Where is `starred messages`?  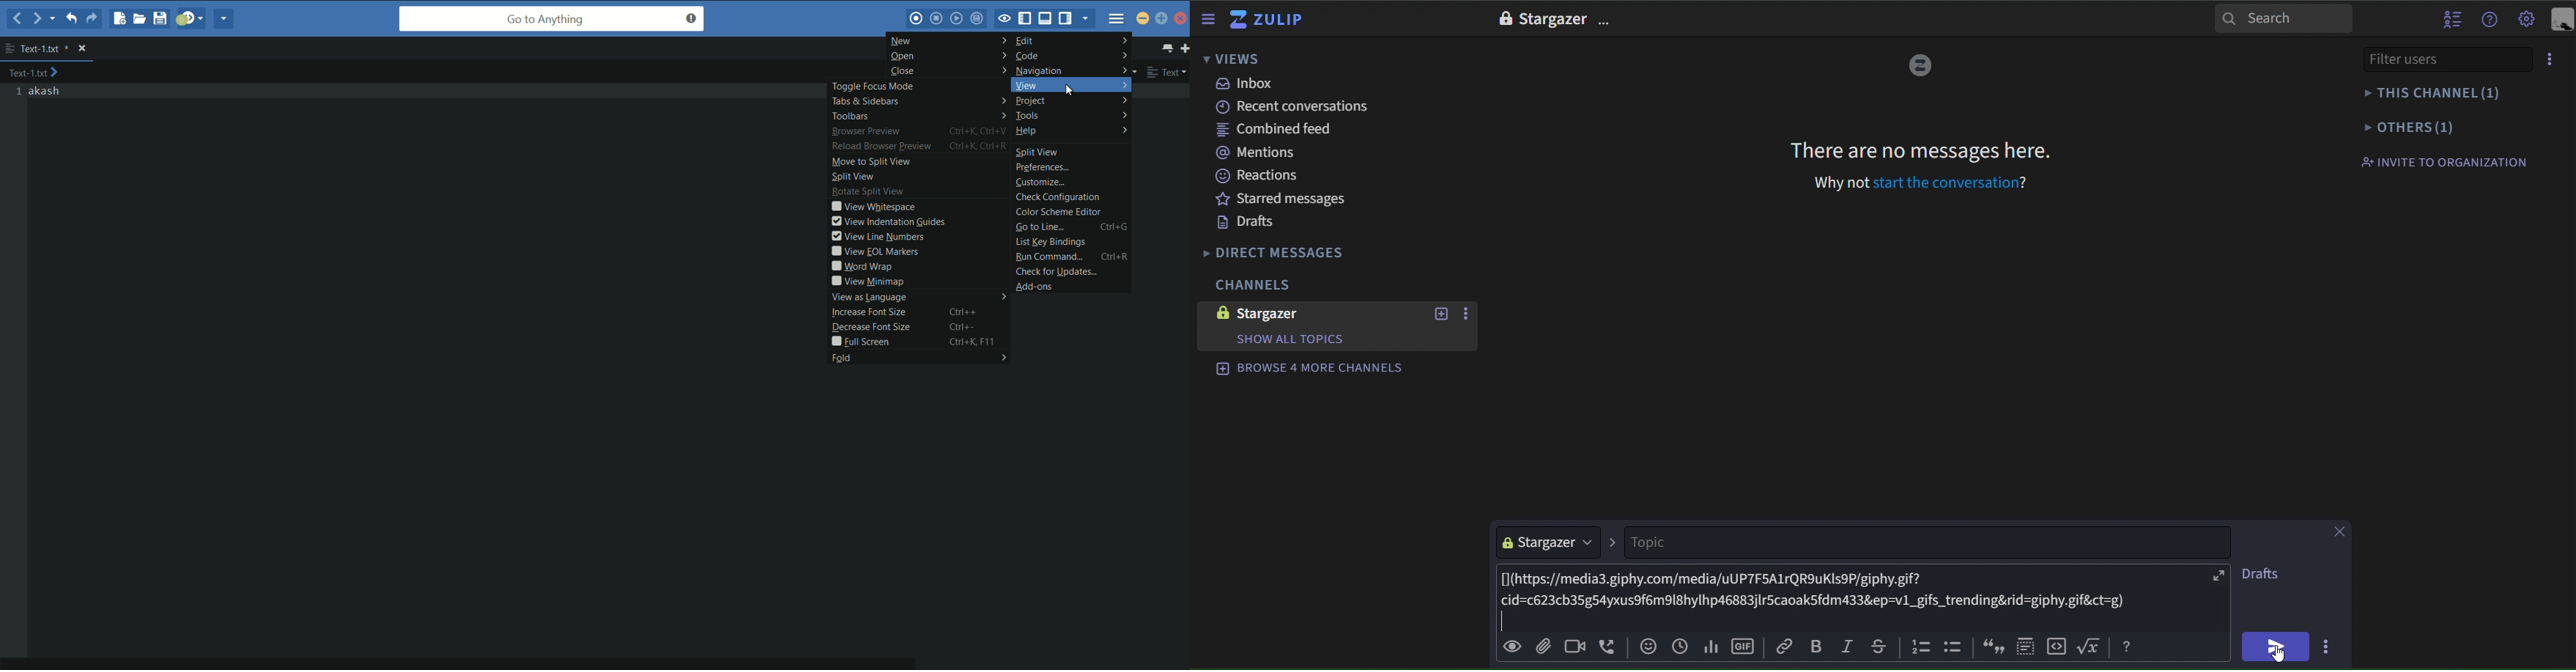 starred messages is located at coordinates (1283, 198).